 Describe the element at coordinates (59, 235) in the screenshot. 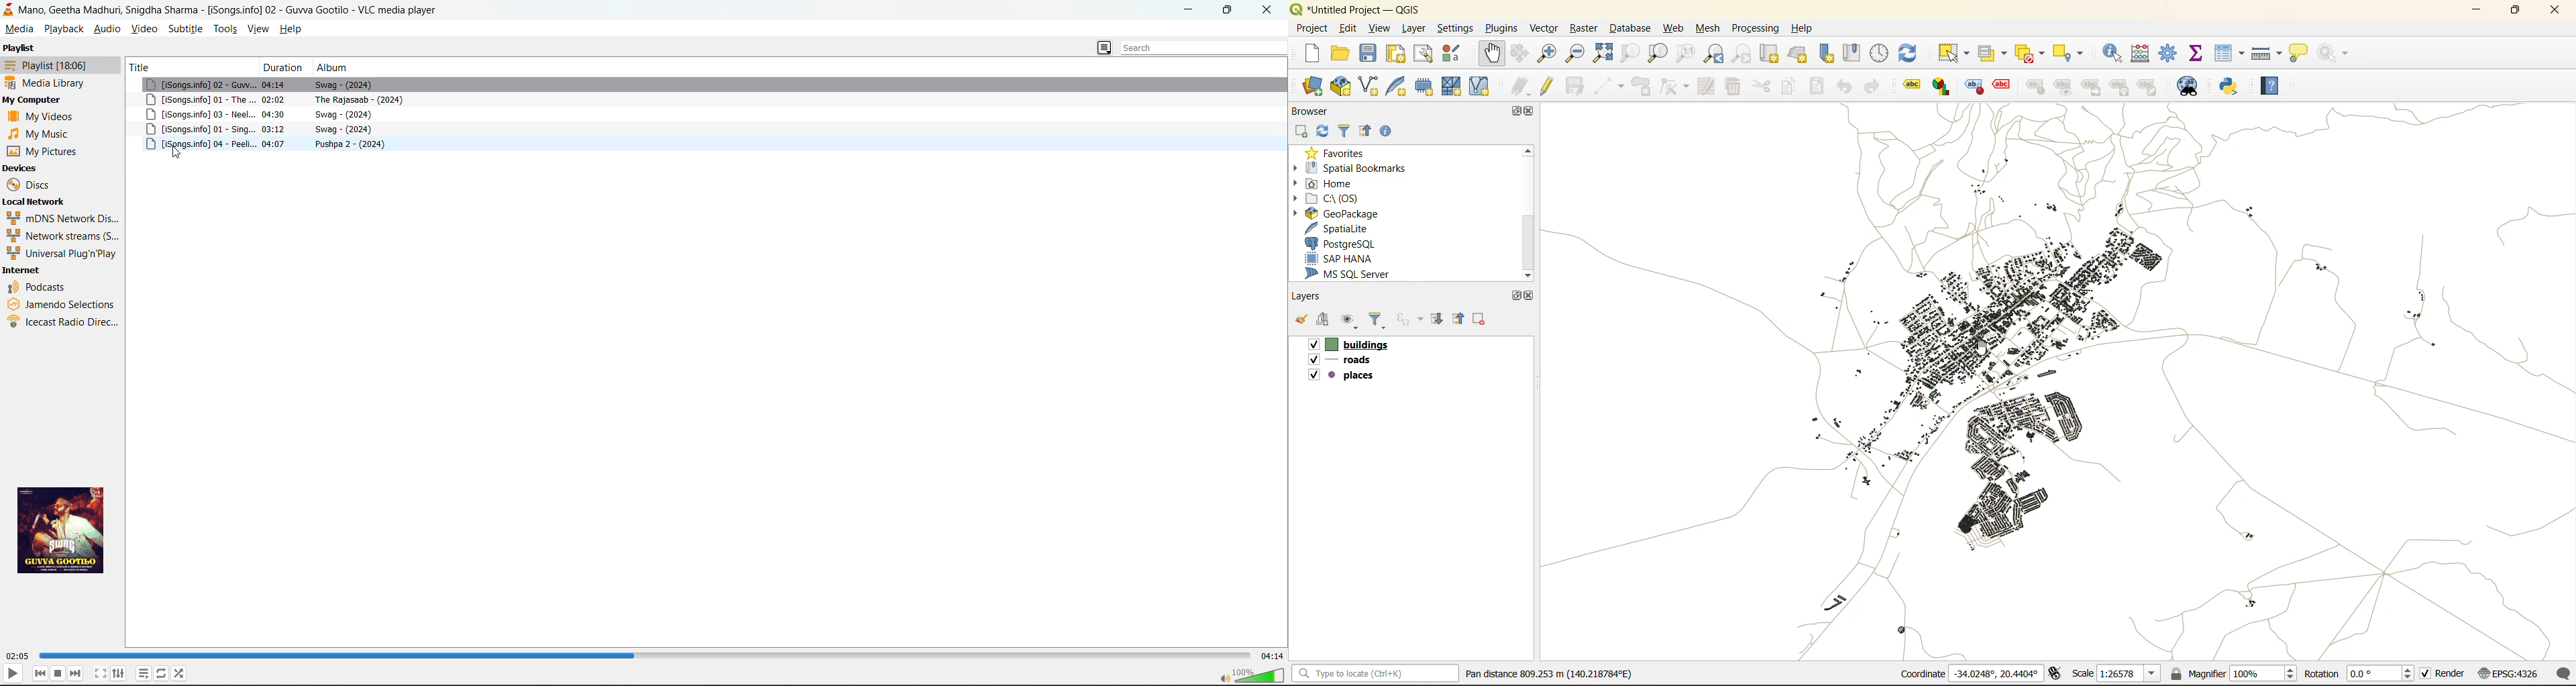

I see `network streams` at that location.